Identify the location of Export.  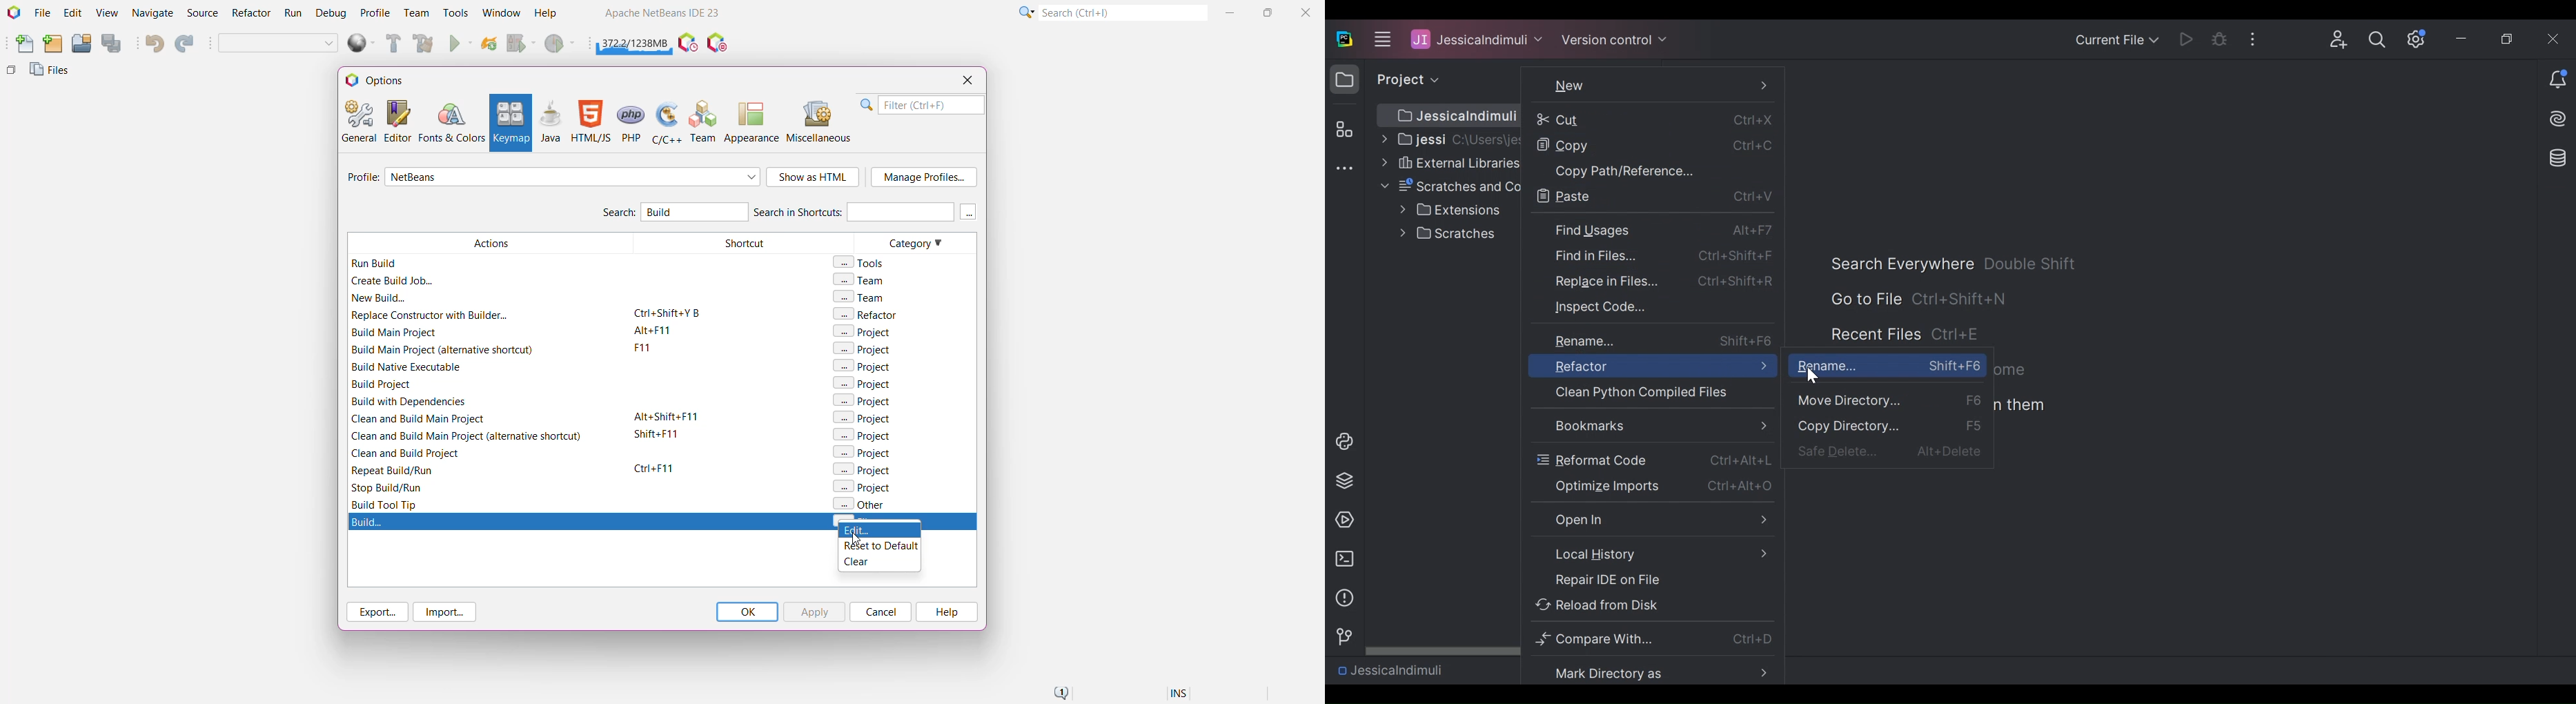
(375, 612).